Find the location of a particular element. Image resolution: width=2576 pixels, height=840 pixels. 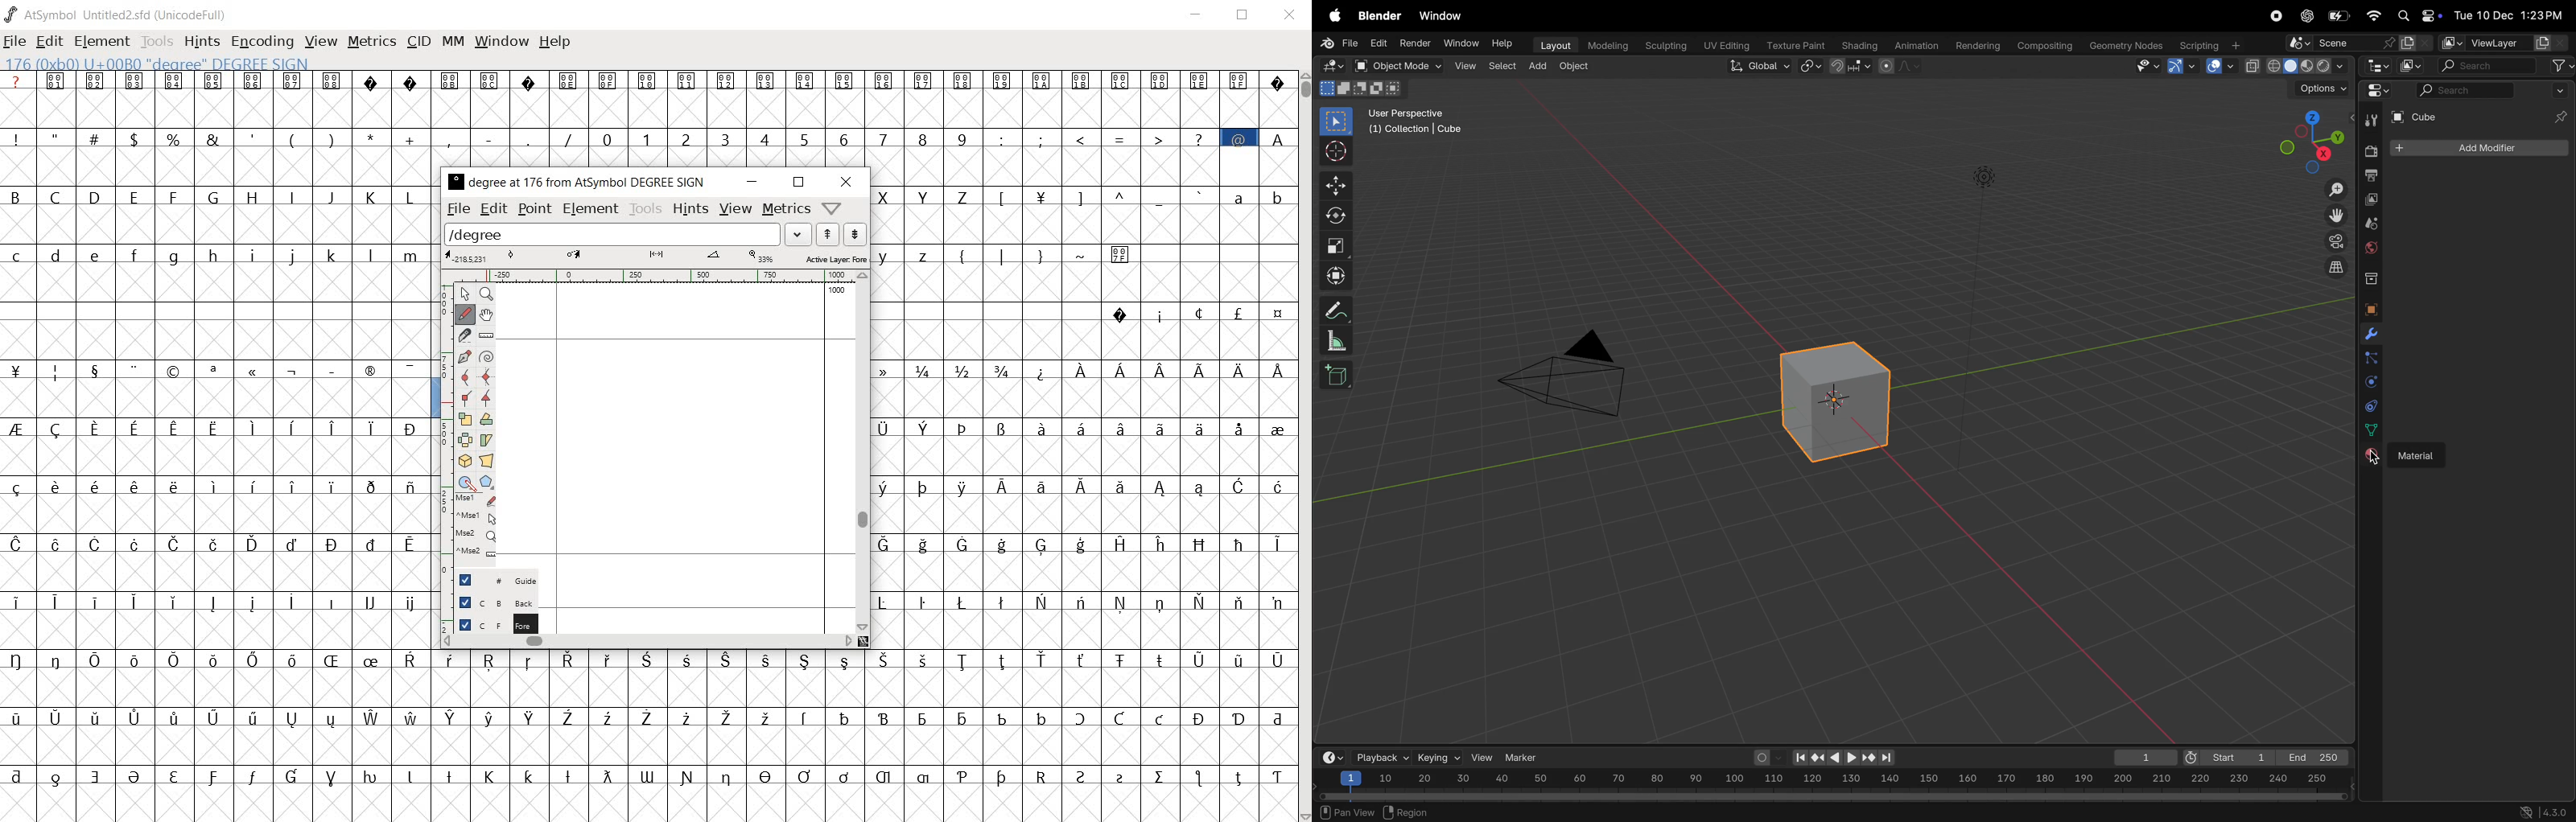

file is located at coordinates (459, 210).